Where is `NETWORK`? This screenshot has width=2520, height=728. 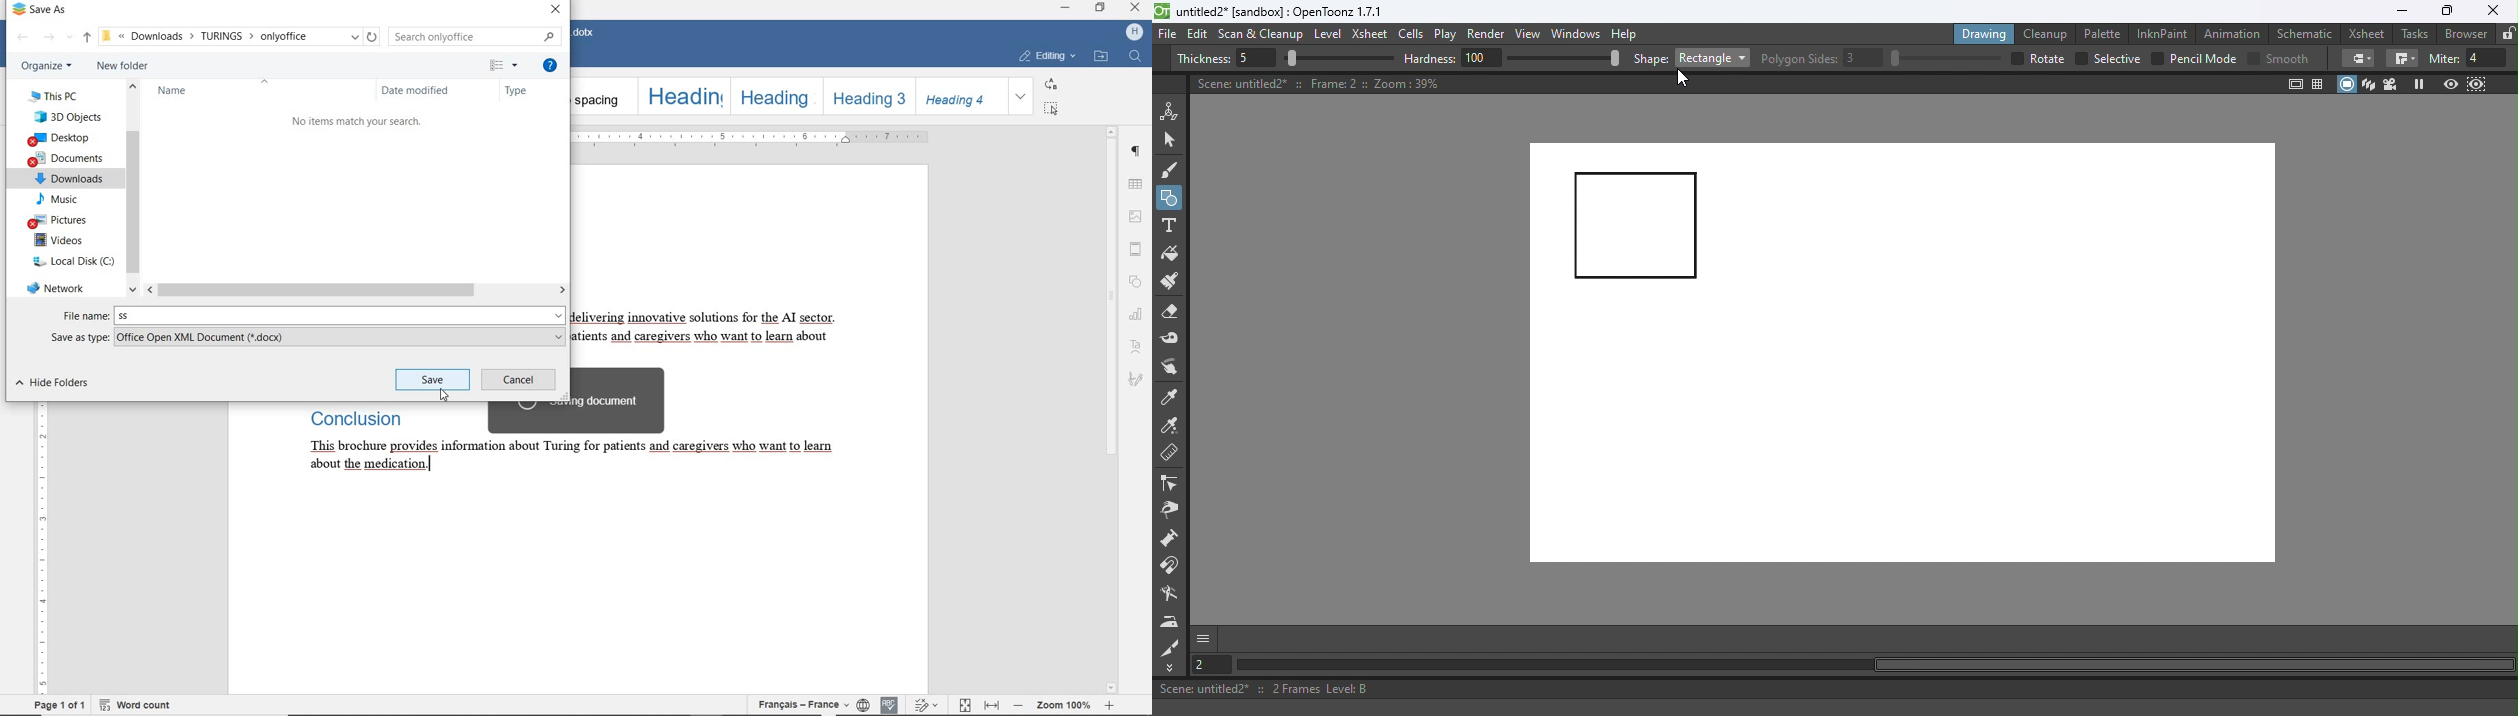
NETWORK is located at coordinates (58, 286).